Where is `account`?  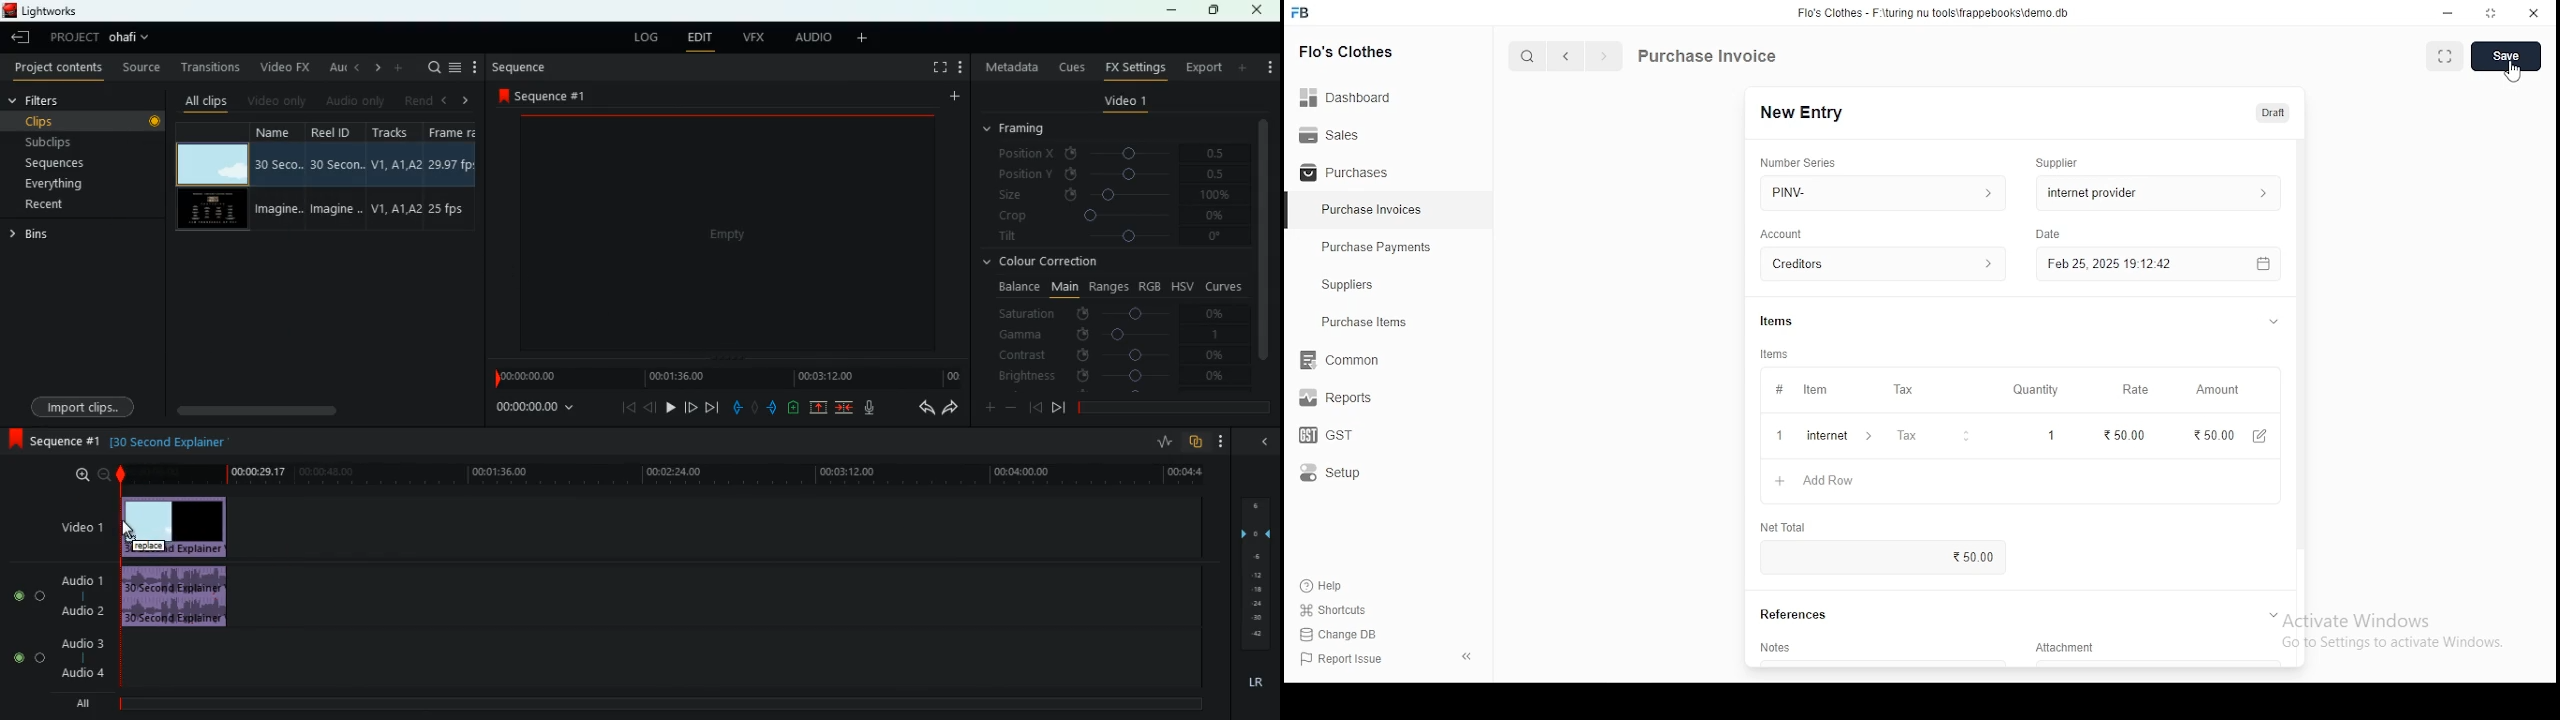 account is located at coordinates (1782, 234).